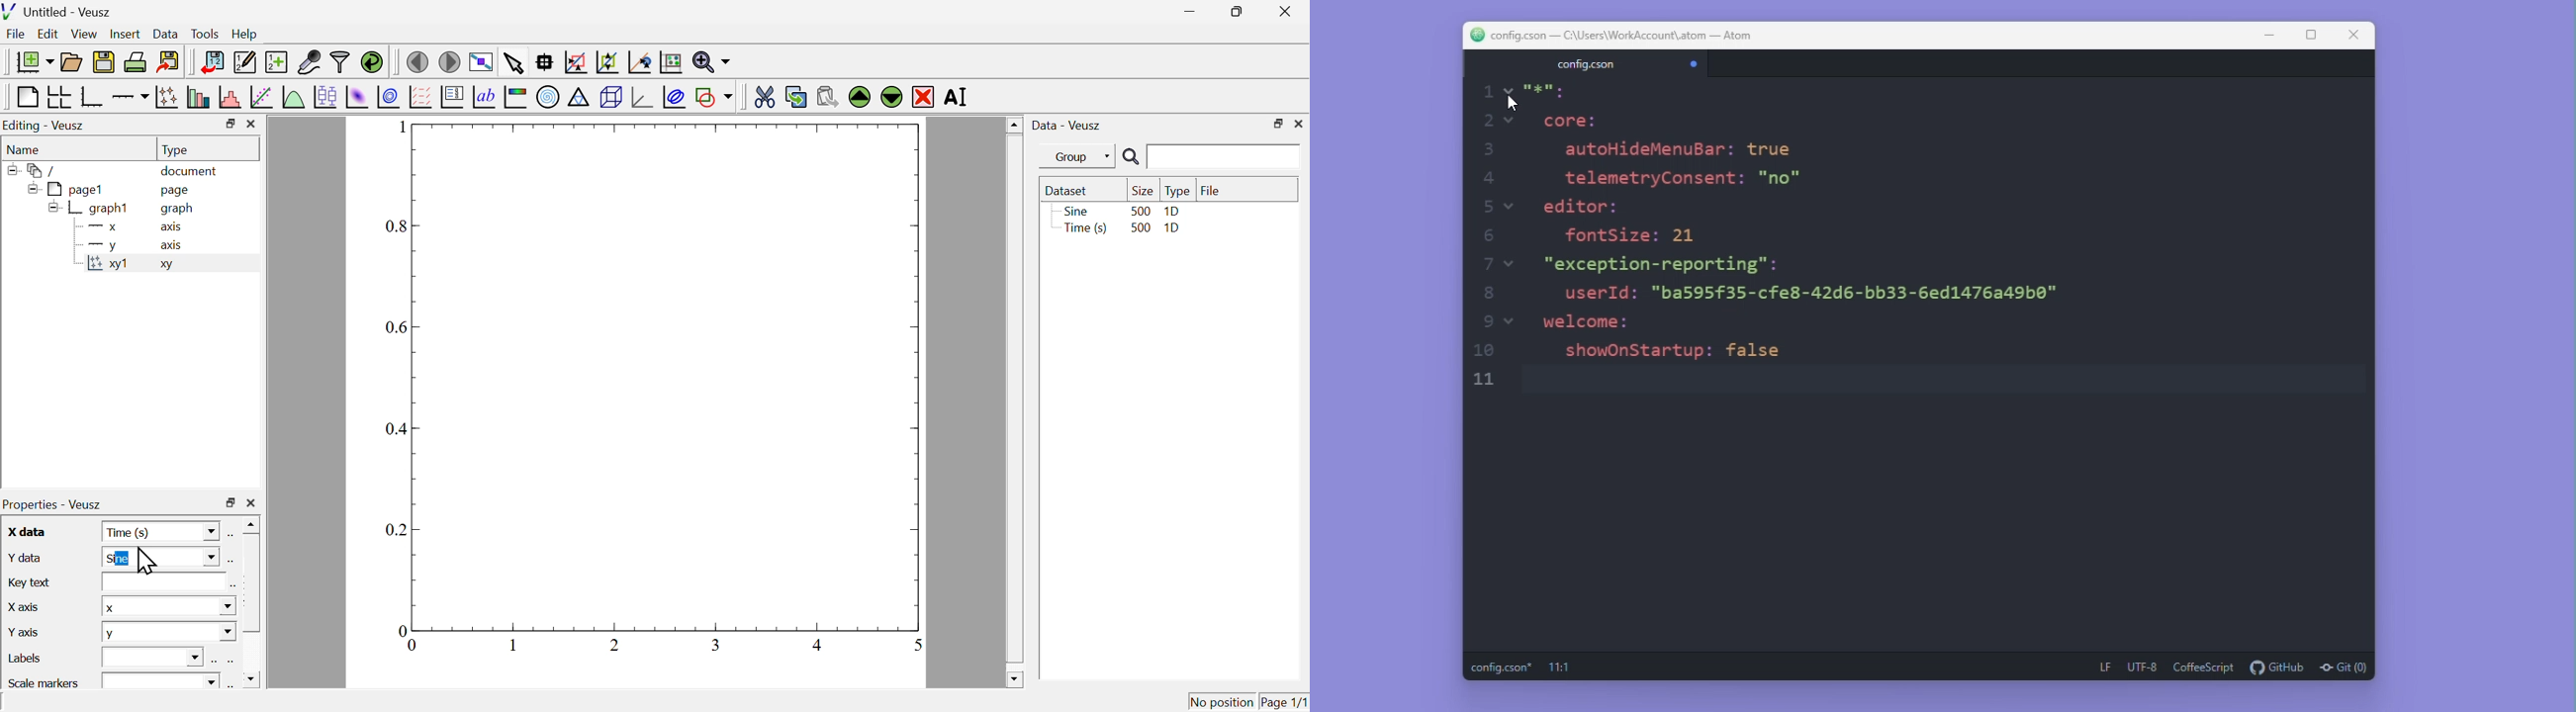 The height and width of the screenshot is (728, 2576). What do you see at coordinates (923, 96) in the screenshot?
I see `remove the selected widget` at bounding box center [923, 96].